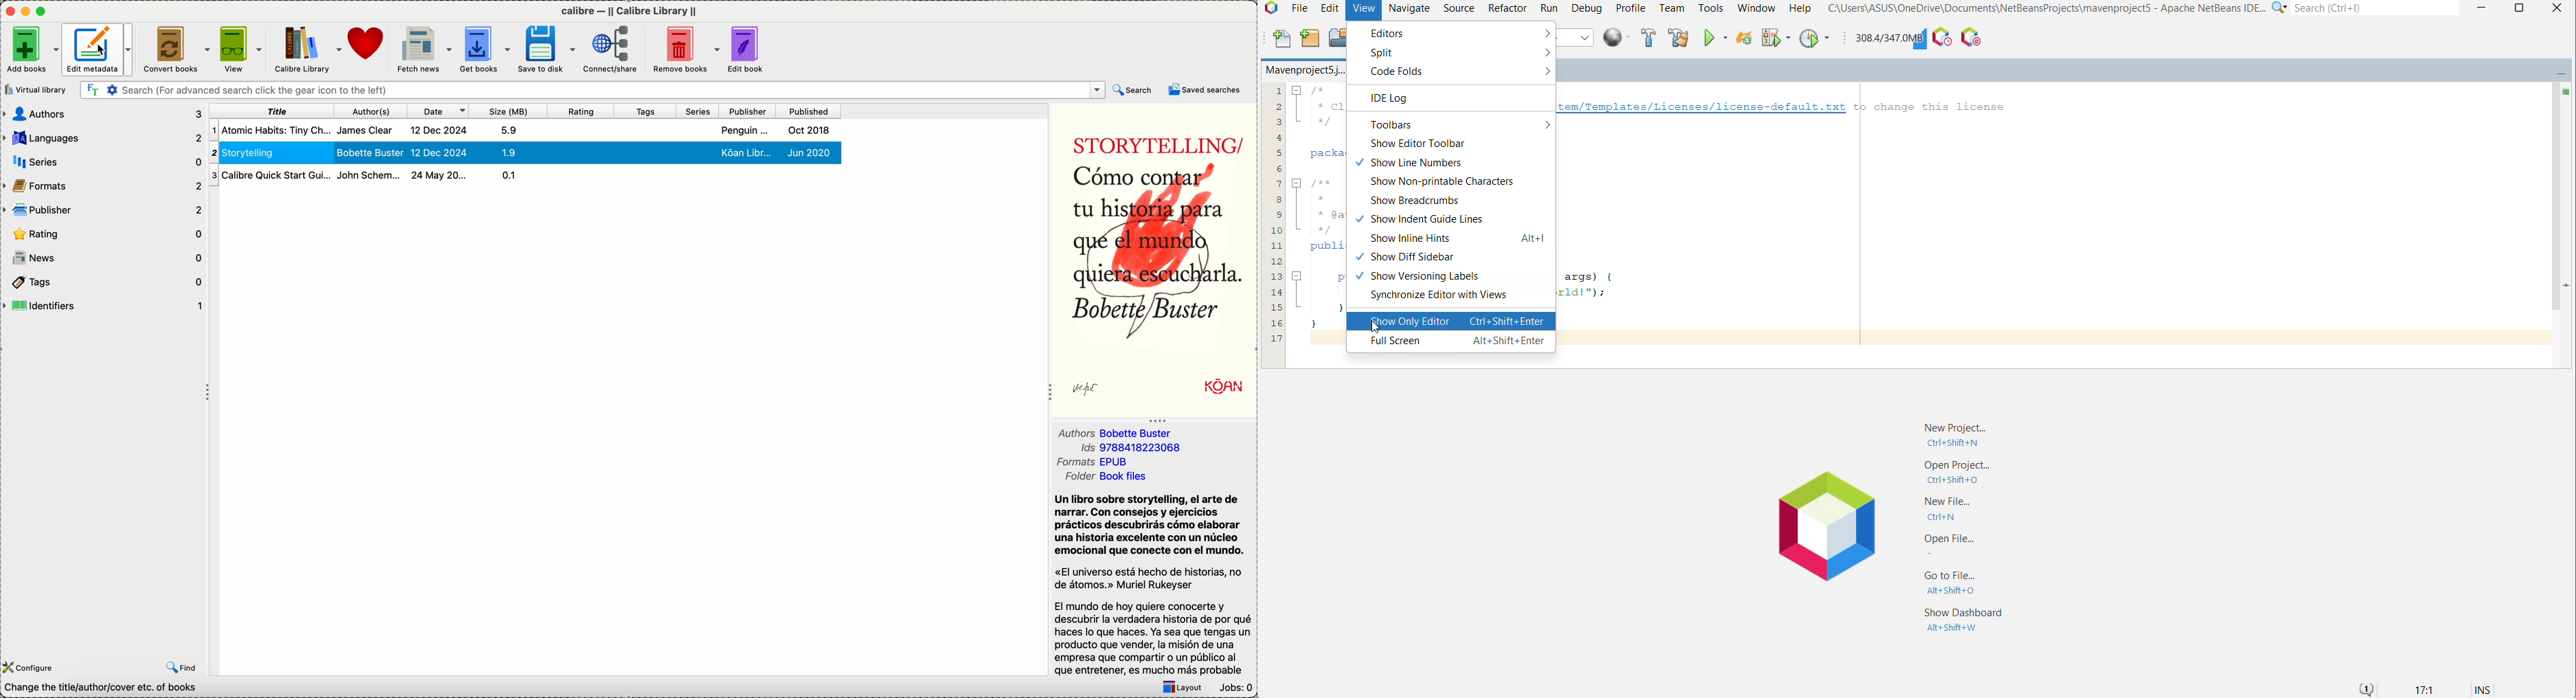  What do you see at coordinates (2433, 690) in the screenshot?
I see `17:1` at bounding box center [2433, 690].